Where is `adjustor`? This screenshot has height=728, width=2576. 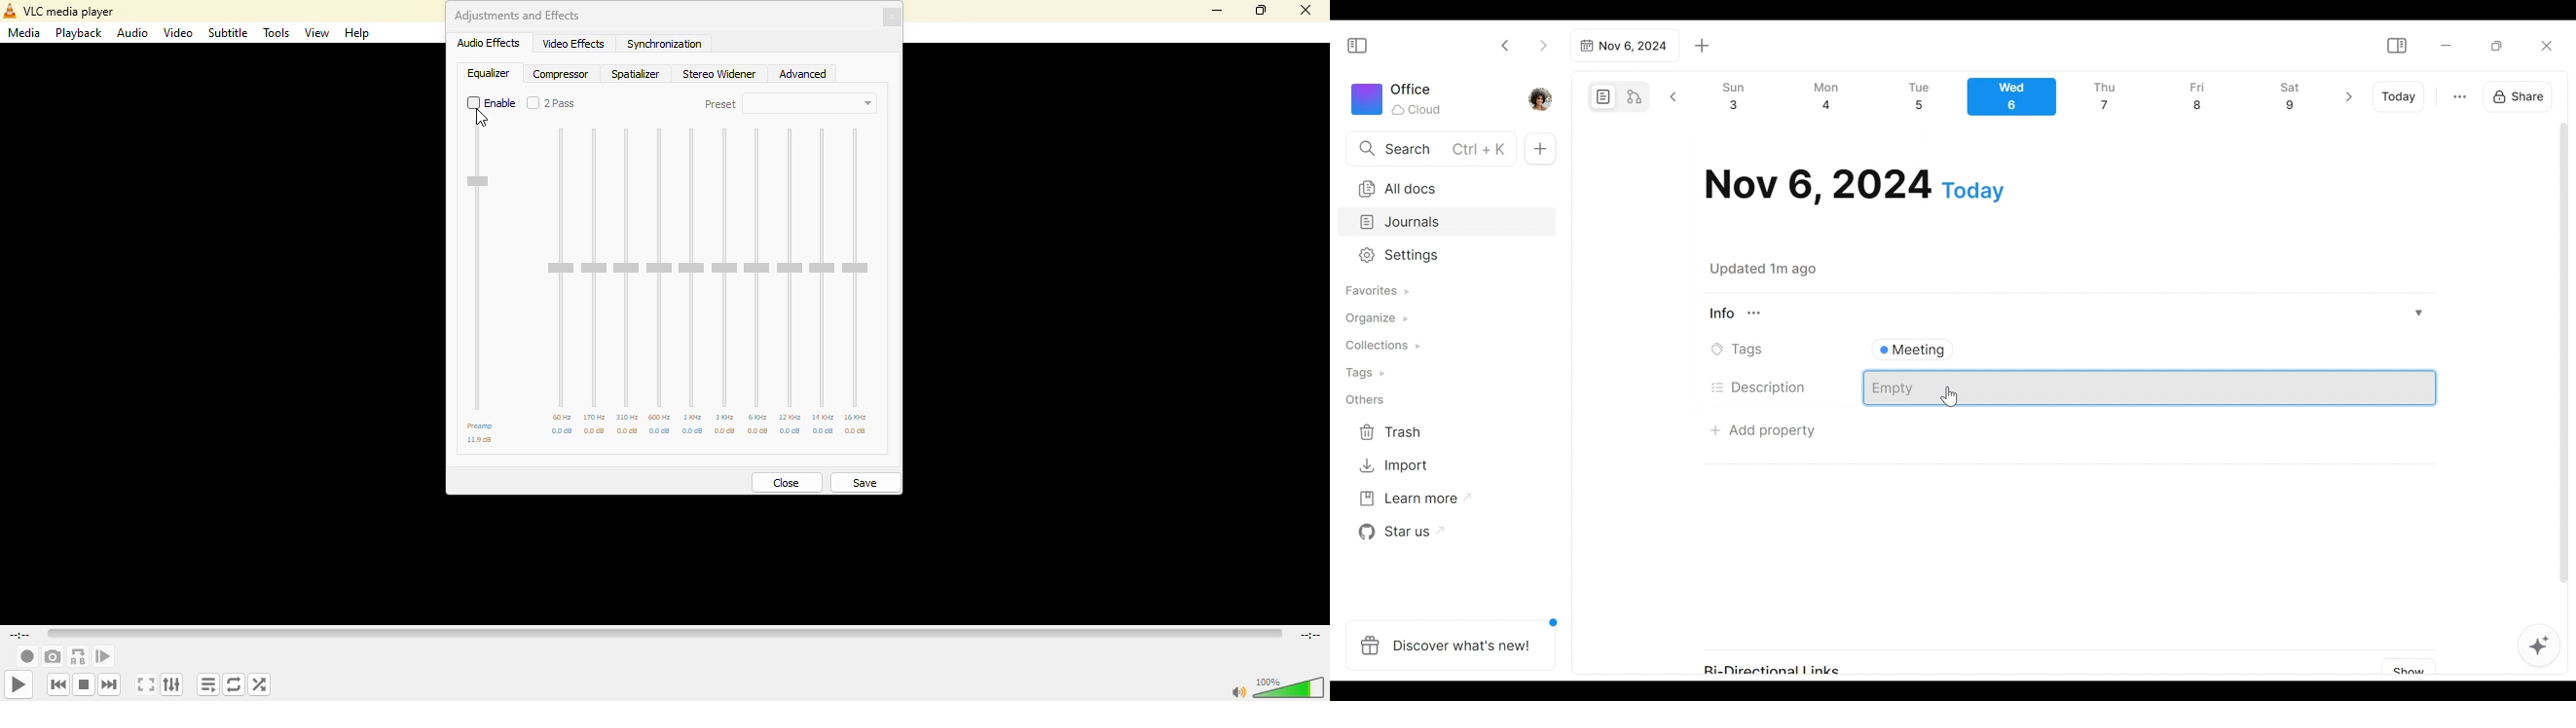 adjustor is located at coordinates (726, 269).